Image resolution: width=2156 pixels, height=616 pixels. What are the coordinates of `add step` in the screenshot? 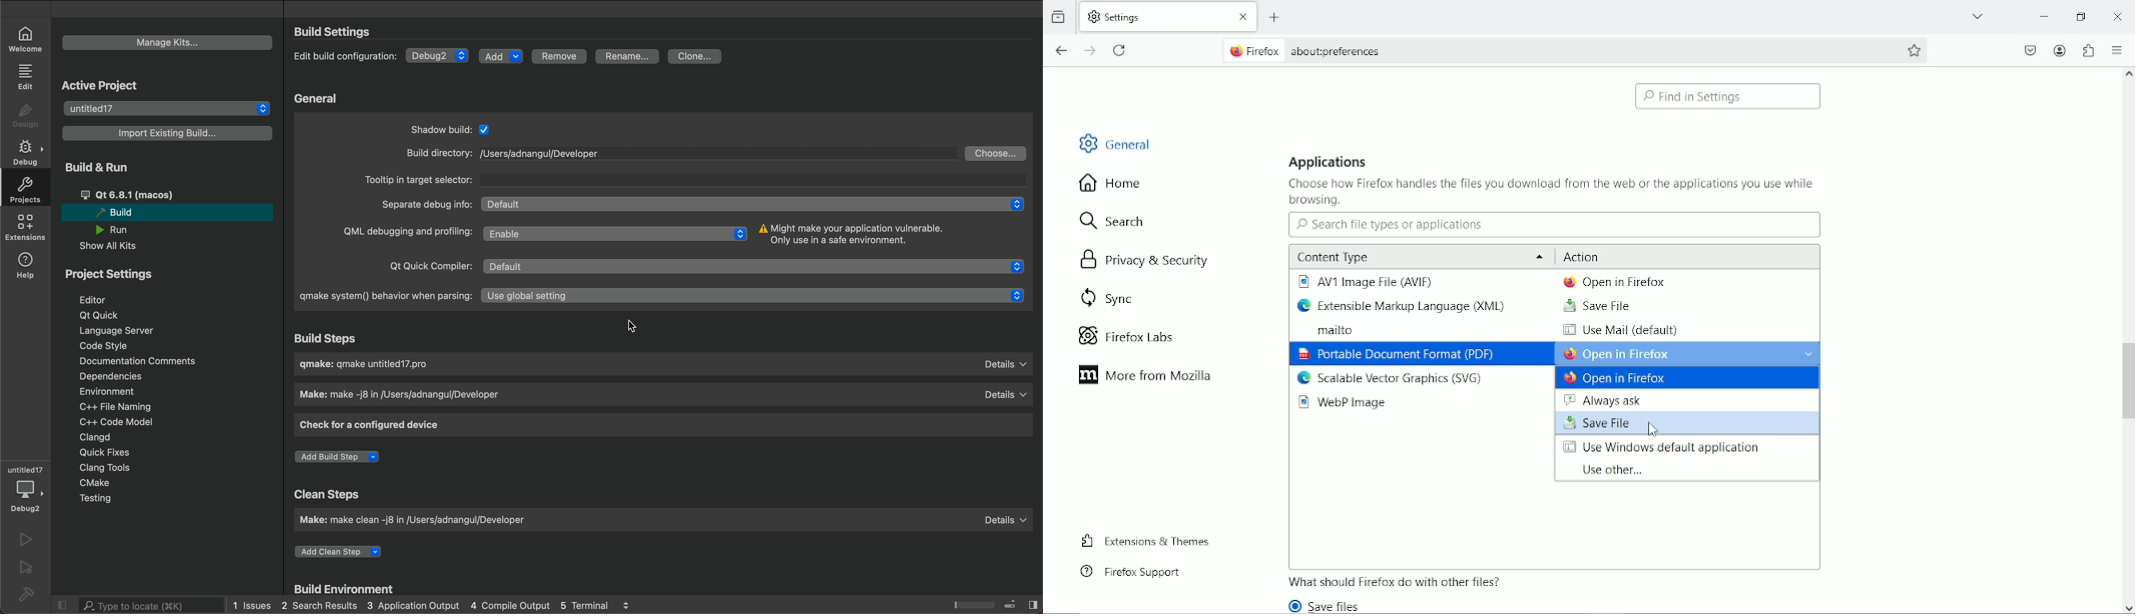 It's located at (336, 553).